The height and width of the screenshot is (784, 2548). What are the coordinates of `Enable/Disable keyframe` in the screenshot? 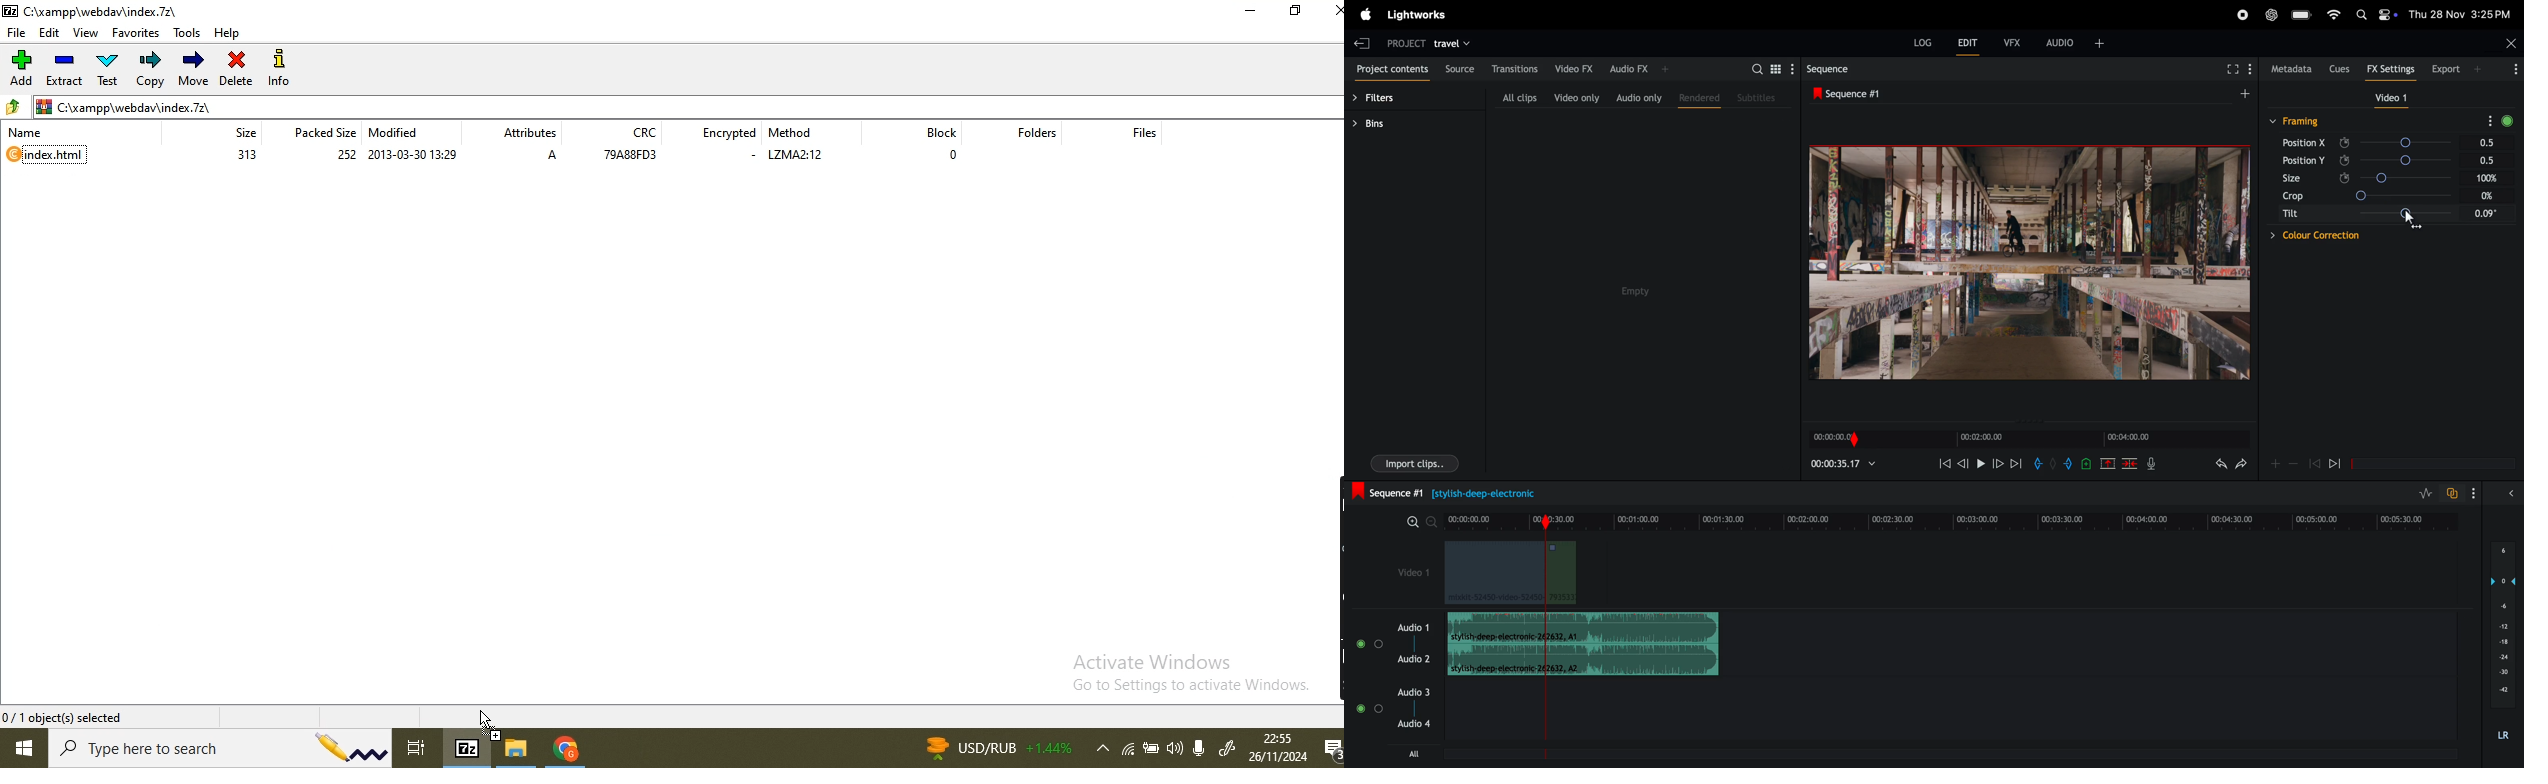 It's located at (2344, 159).